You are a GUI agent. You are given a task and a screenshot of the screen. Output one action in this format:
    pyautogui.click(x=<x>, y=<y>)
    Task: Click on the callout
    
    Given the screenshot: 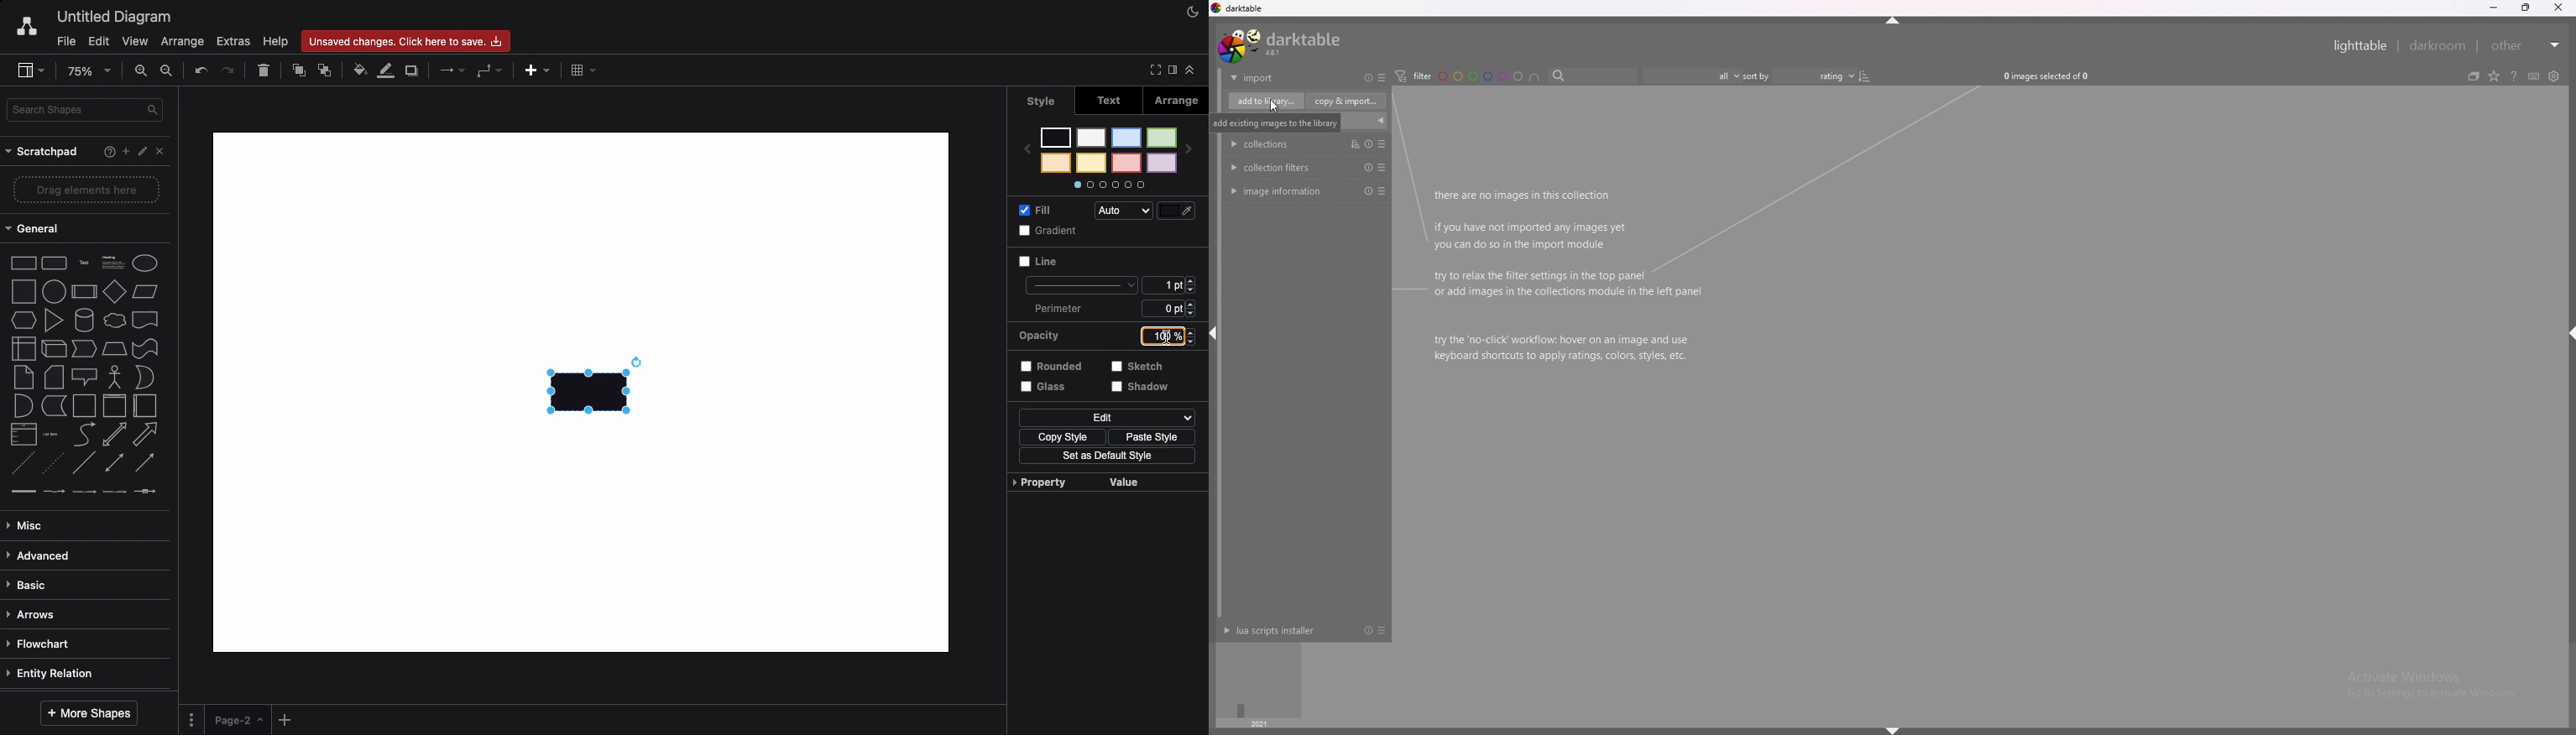 What is the action you would take?
    pyautogui.click(x=86, y=376)
    